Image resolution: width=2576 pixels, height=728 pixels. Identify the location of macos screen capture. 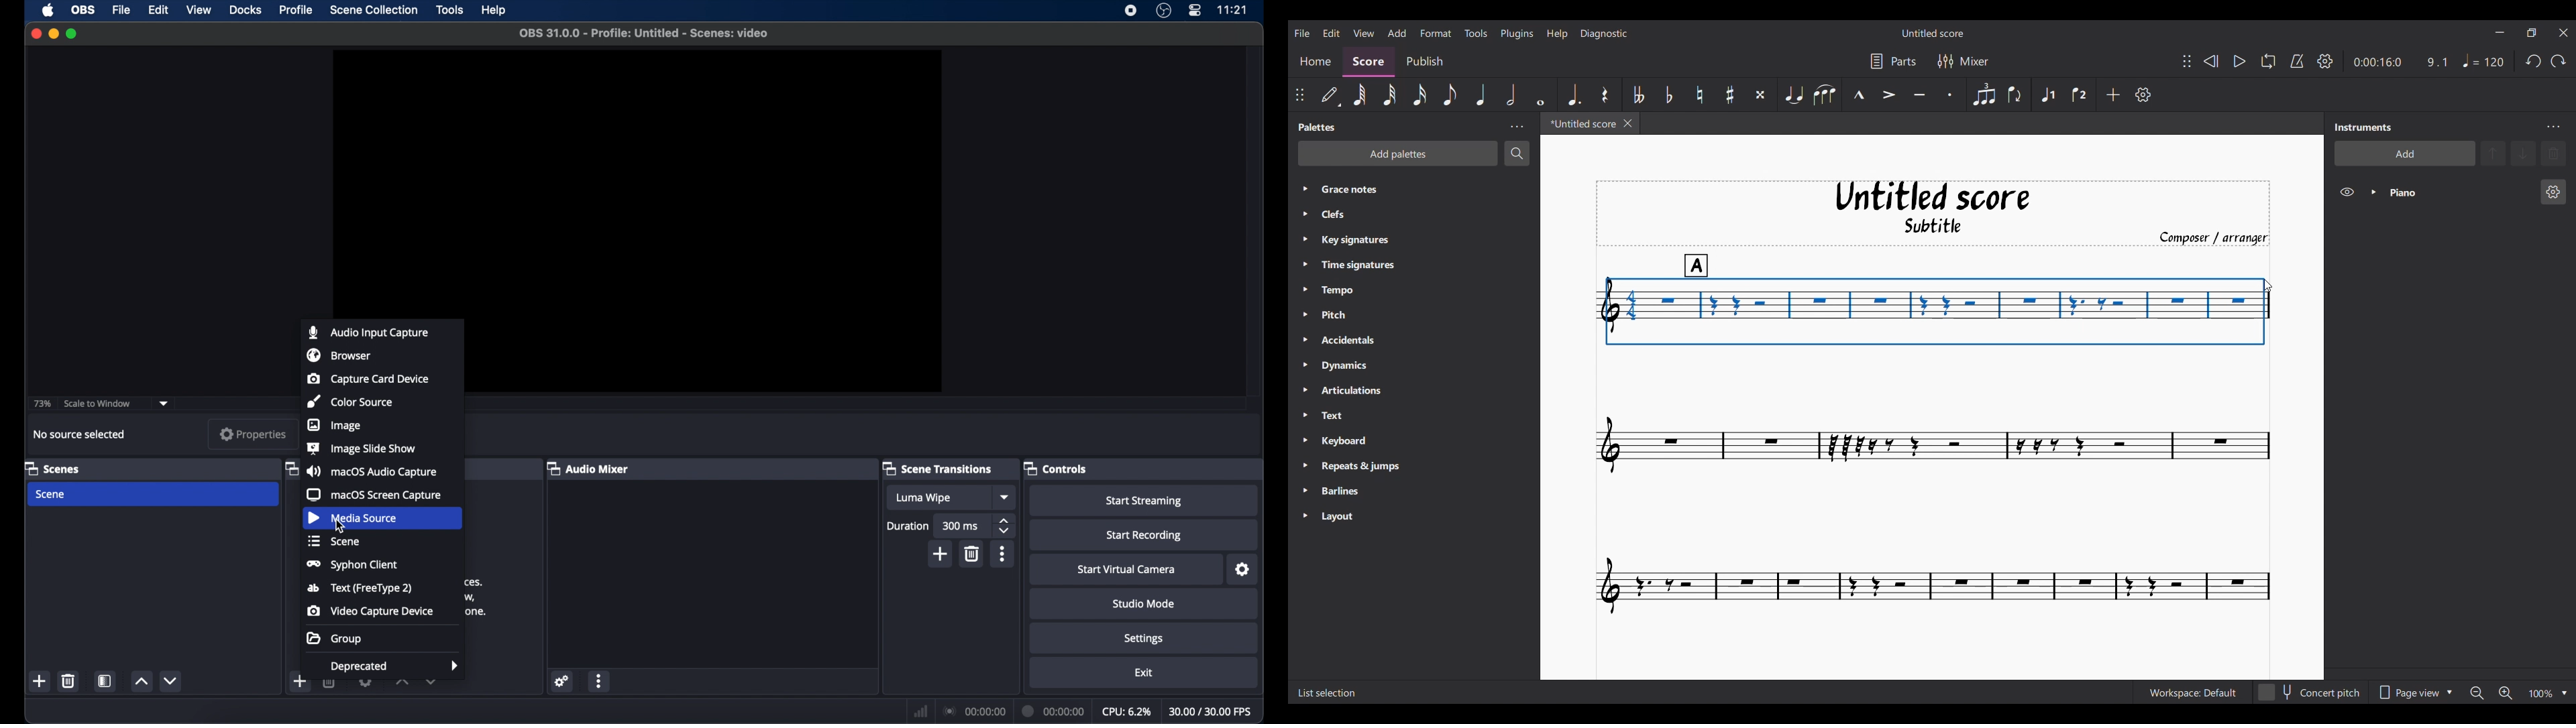
(375, 495).